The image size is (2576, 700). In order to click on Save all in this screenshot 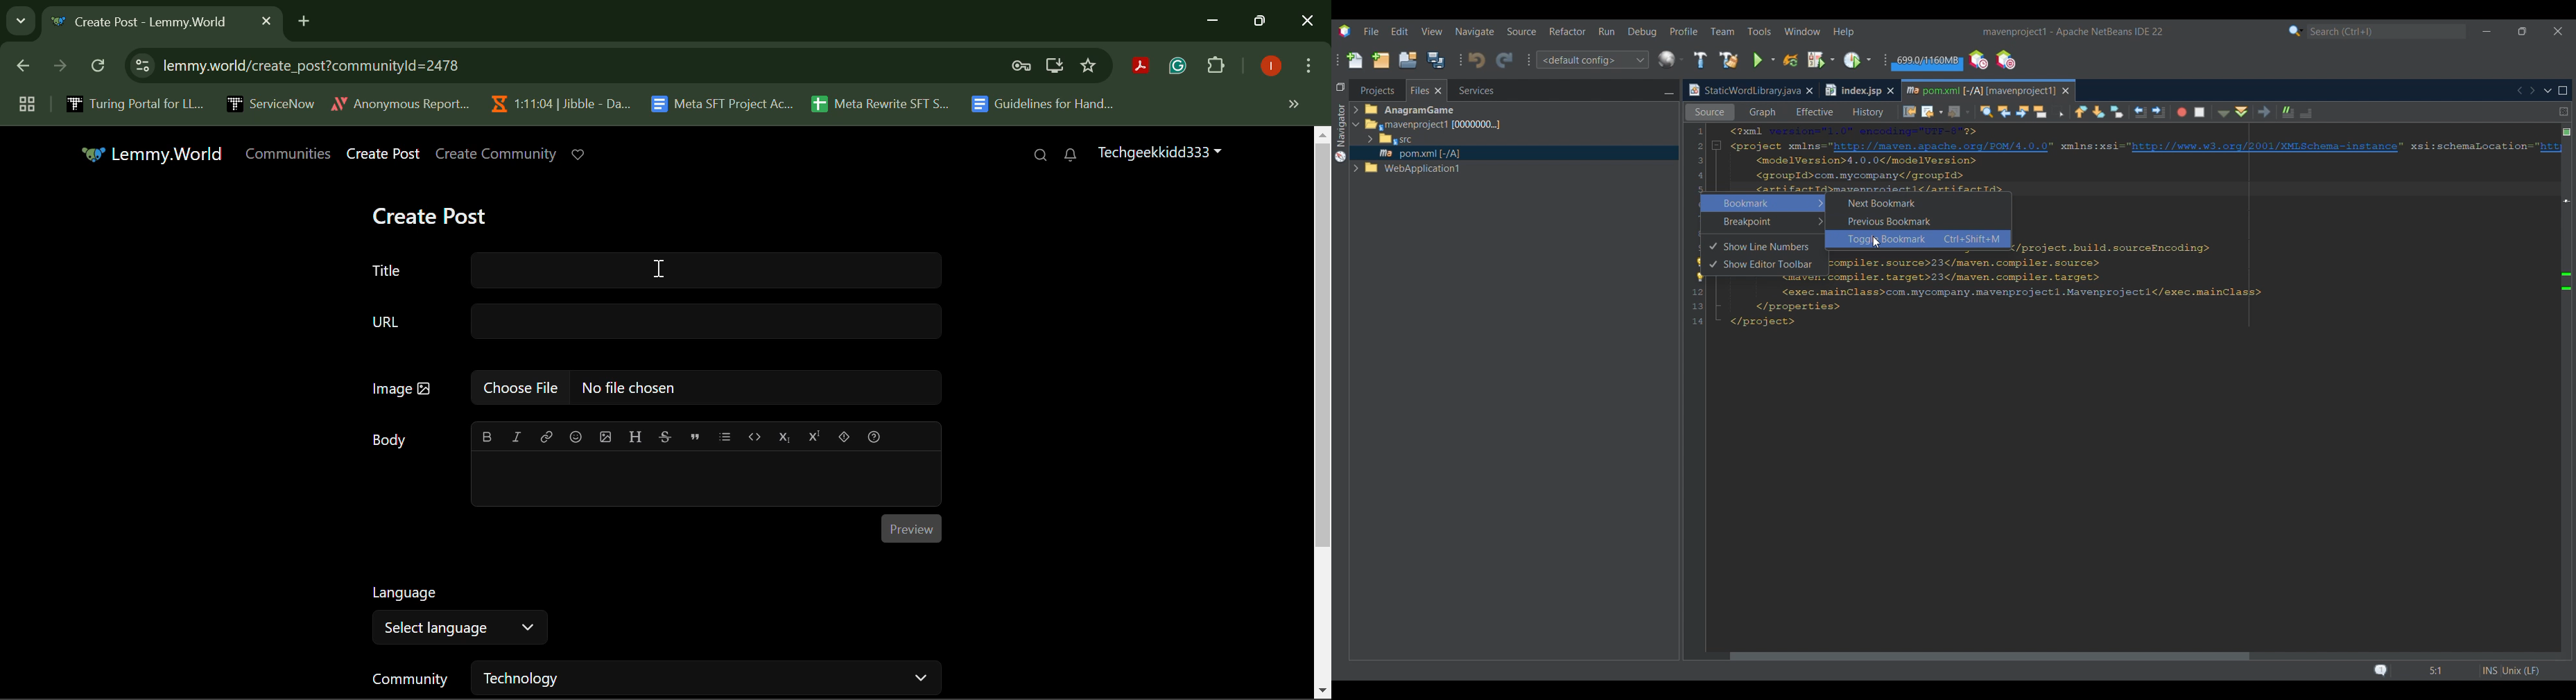, I will do `click(1436, 60)`.